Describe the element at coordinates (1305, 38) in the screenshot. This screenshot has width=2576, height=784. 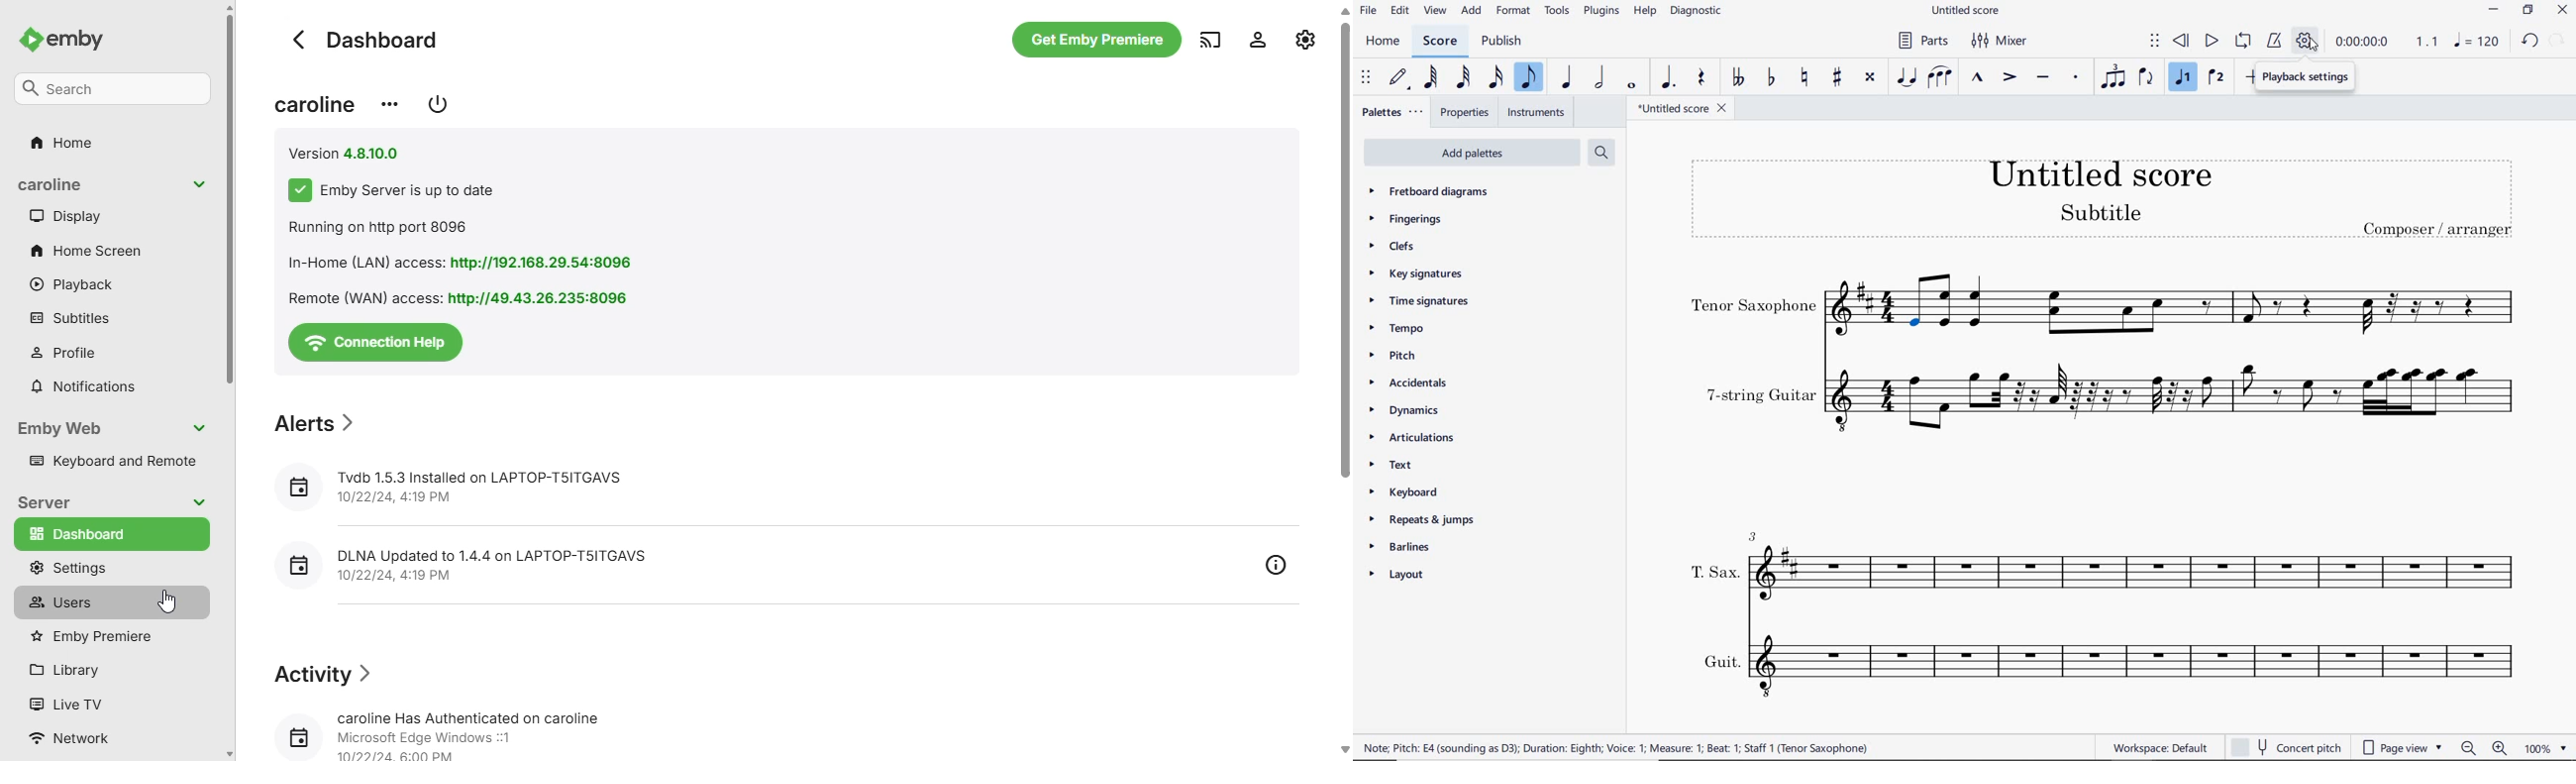
I see `manage emby server` at that location.